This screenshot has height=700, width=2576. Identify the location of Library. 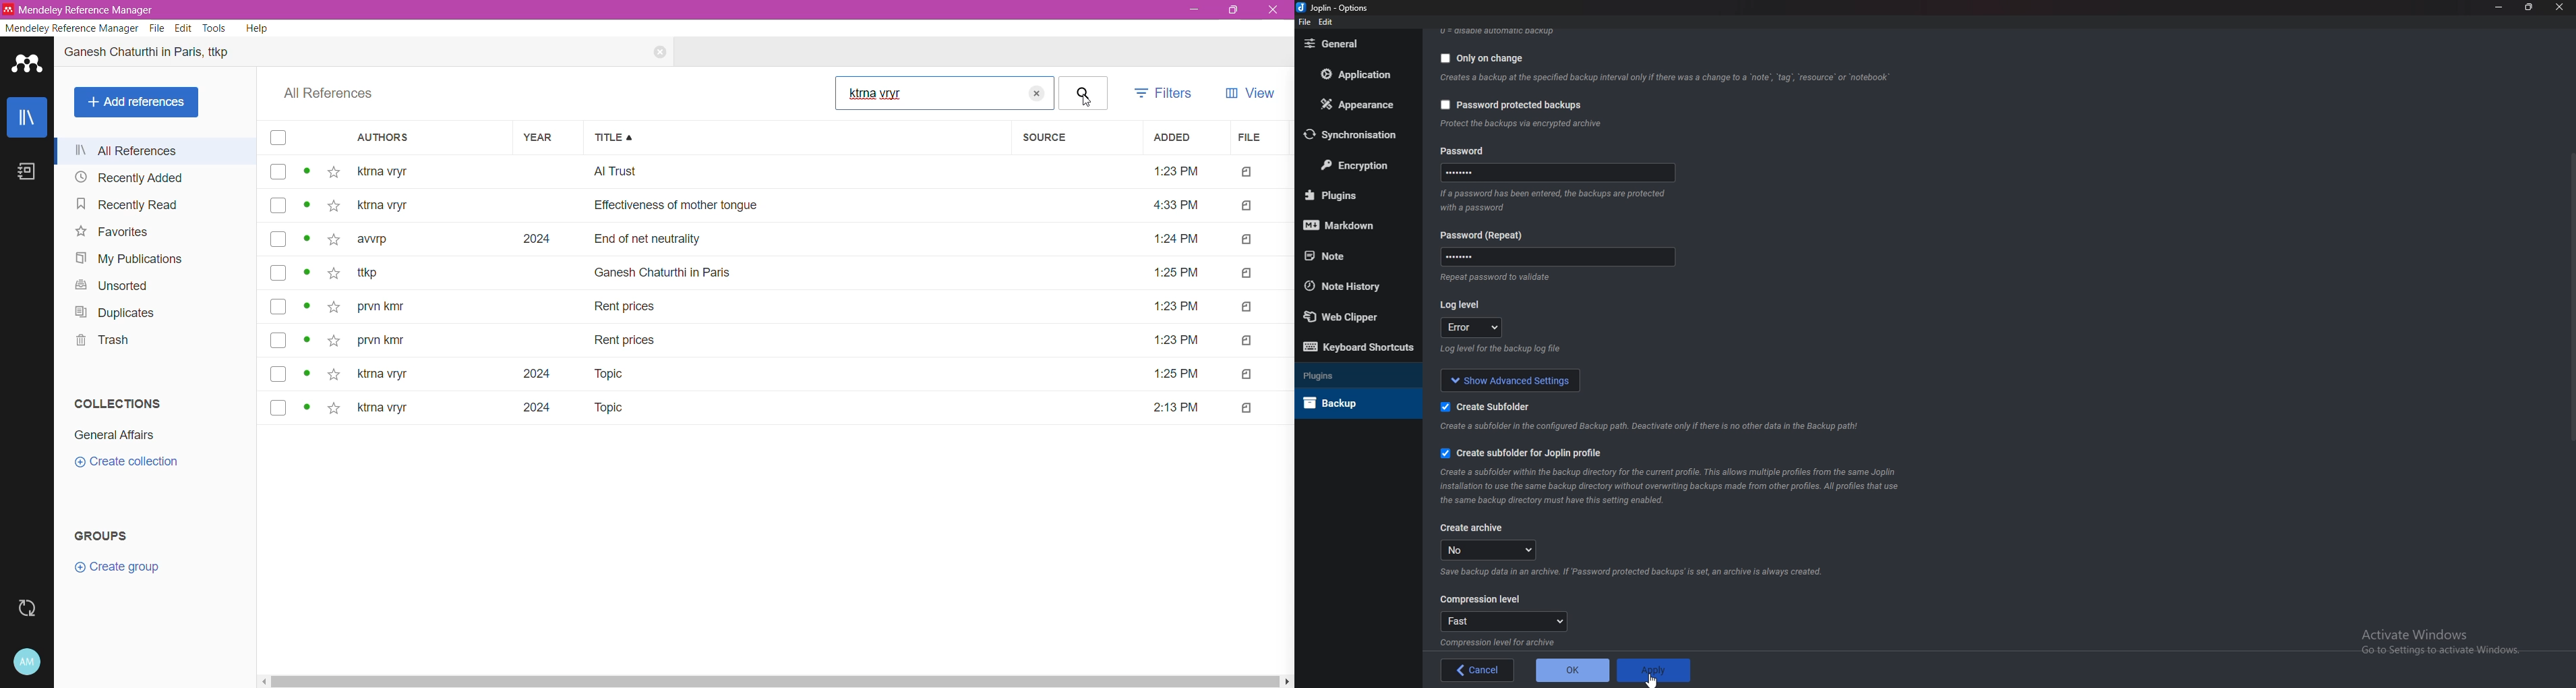
(27, 117).